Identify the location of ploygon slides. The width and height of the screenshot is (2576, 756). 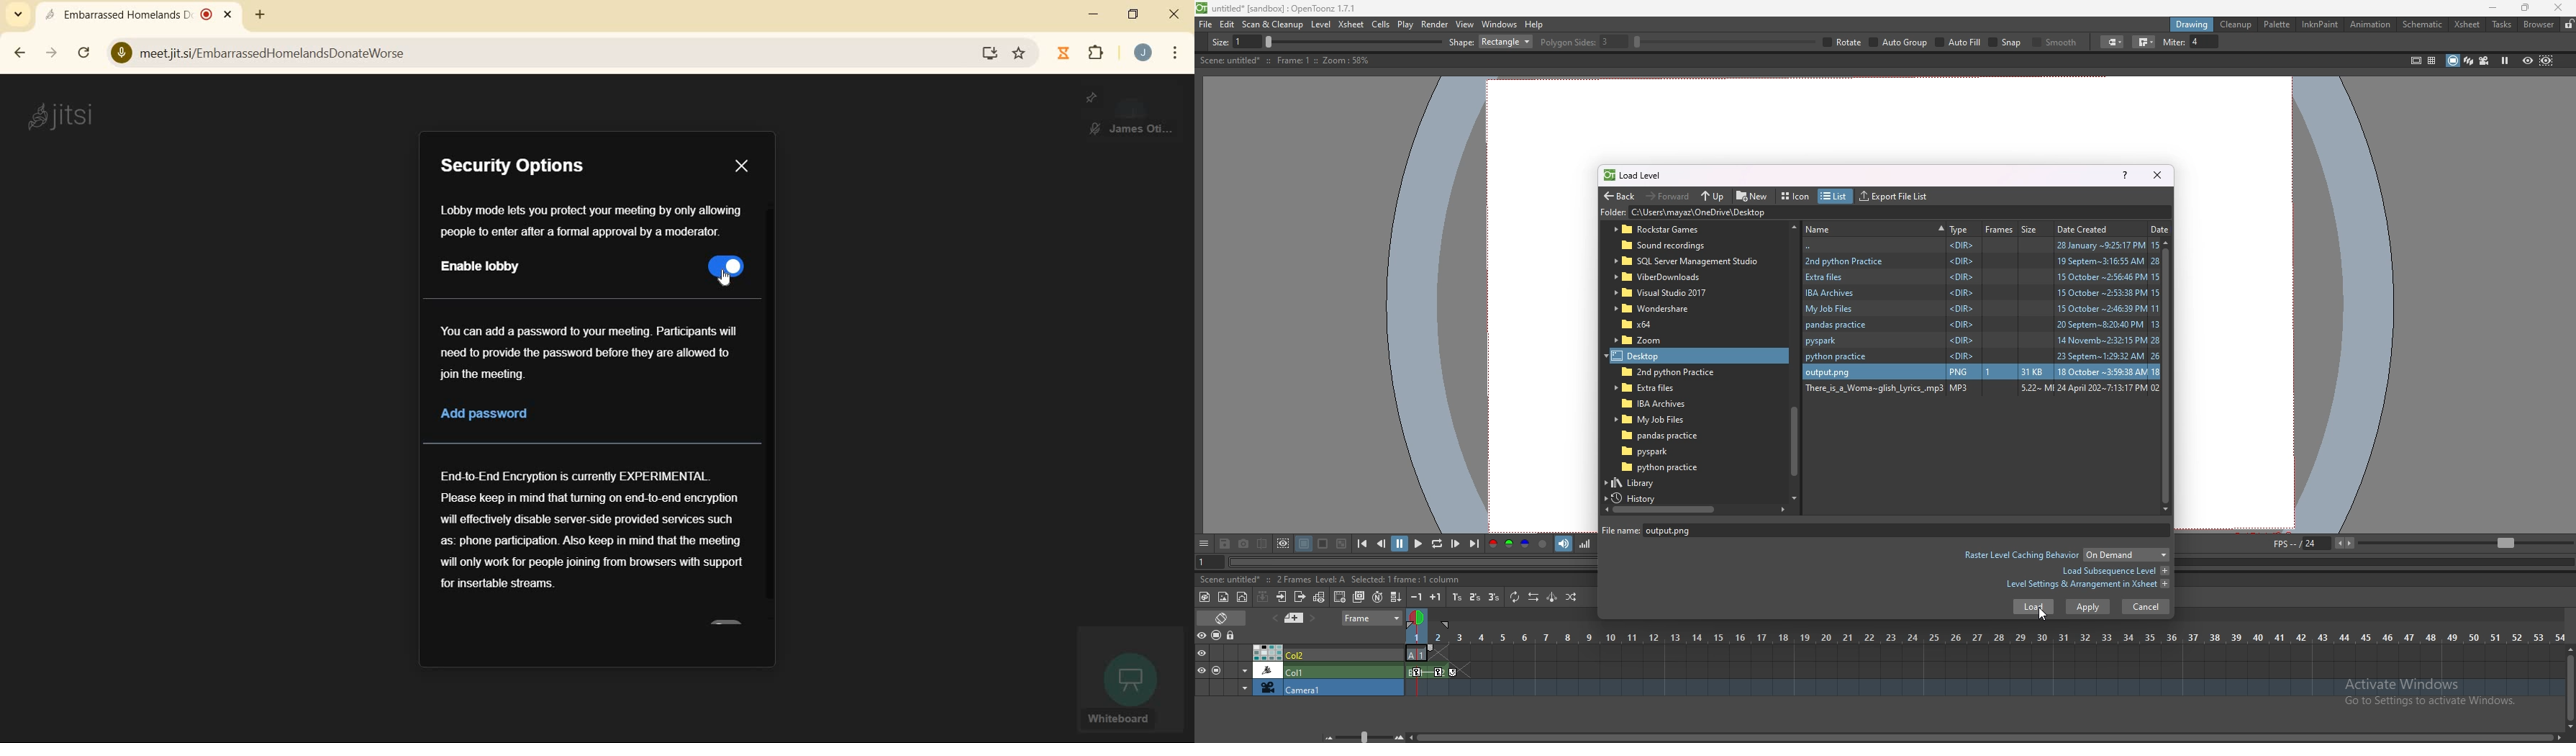
(1873, 42).